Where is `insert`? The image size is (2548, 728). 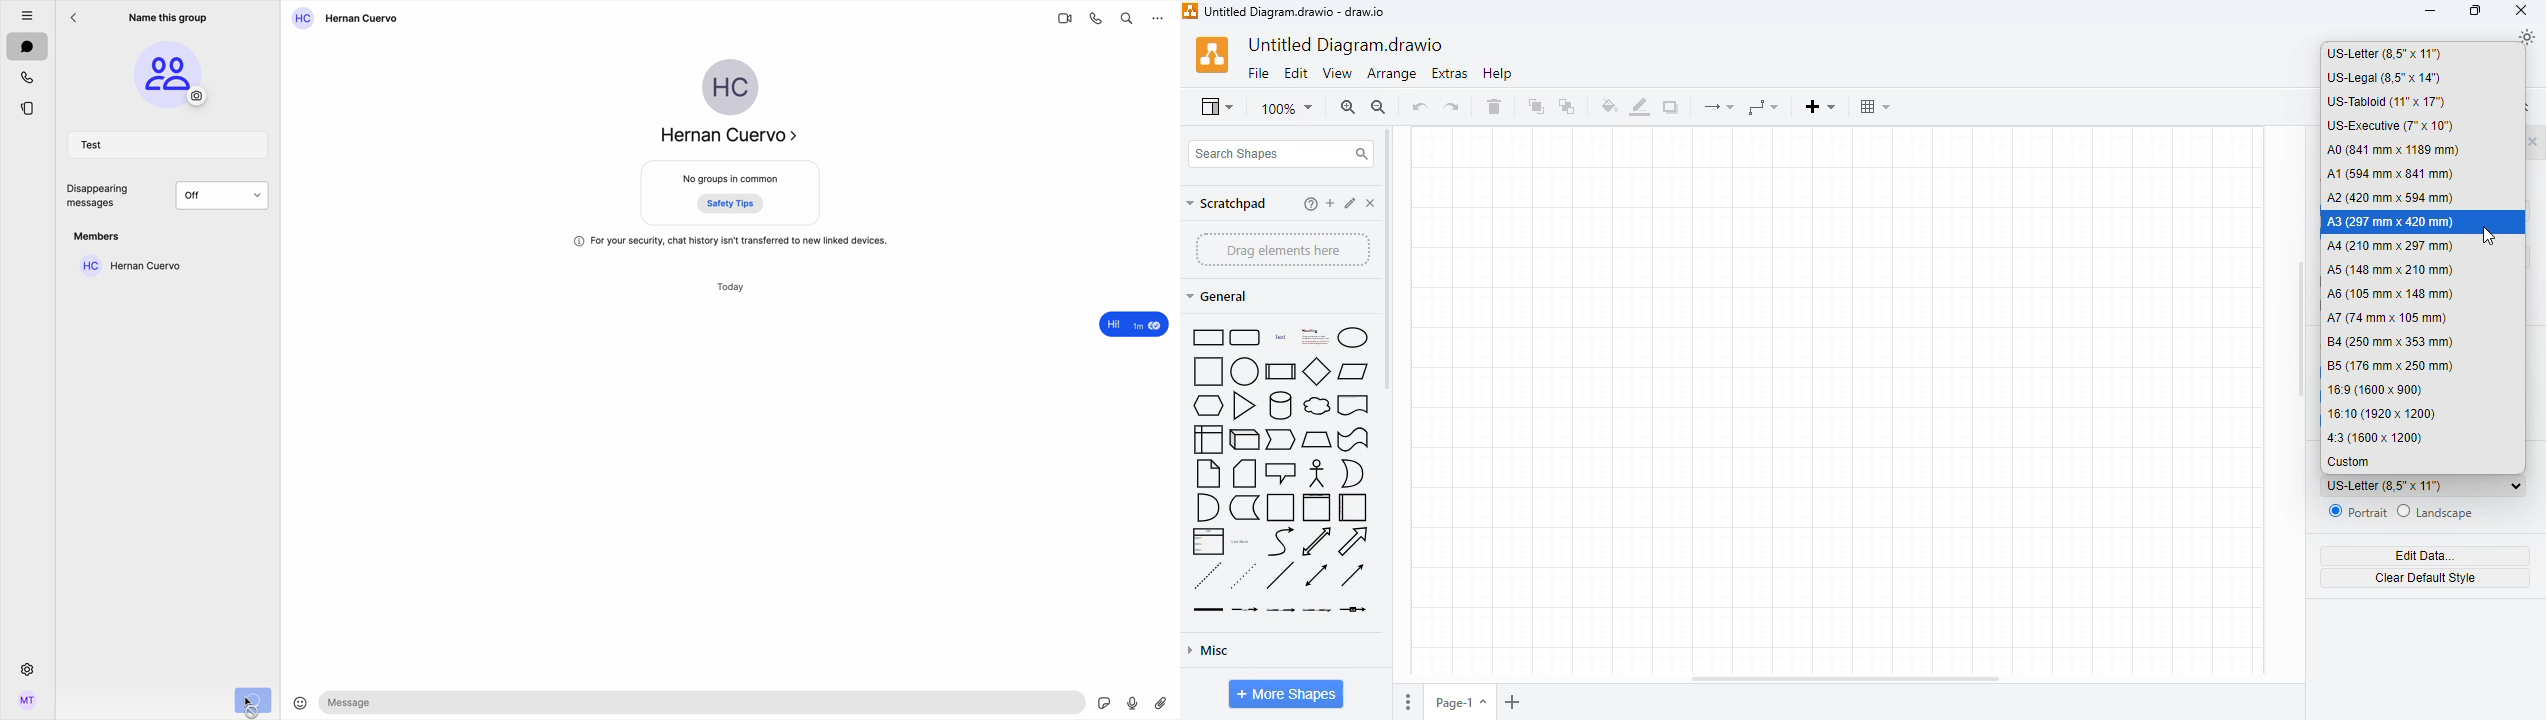 insert is located at coordinates (1820, 107).